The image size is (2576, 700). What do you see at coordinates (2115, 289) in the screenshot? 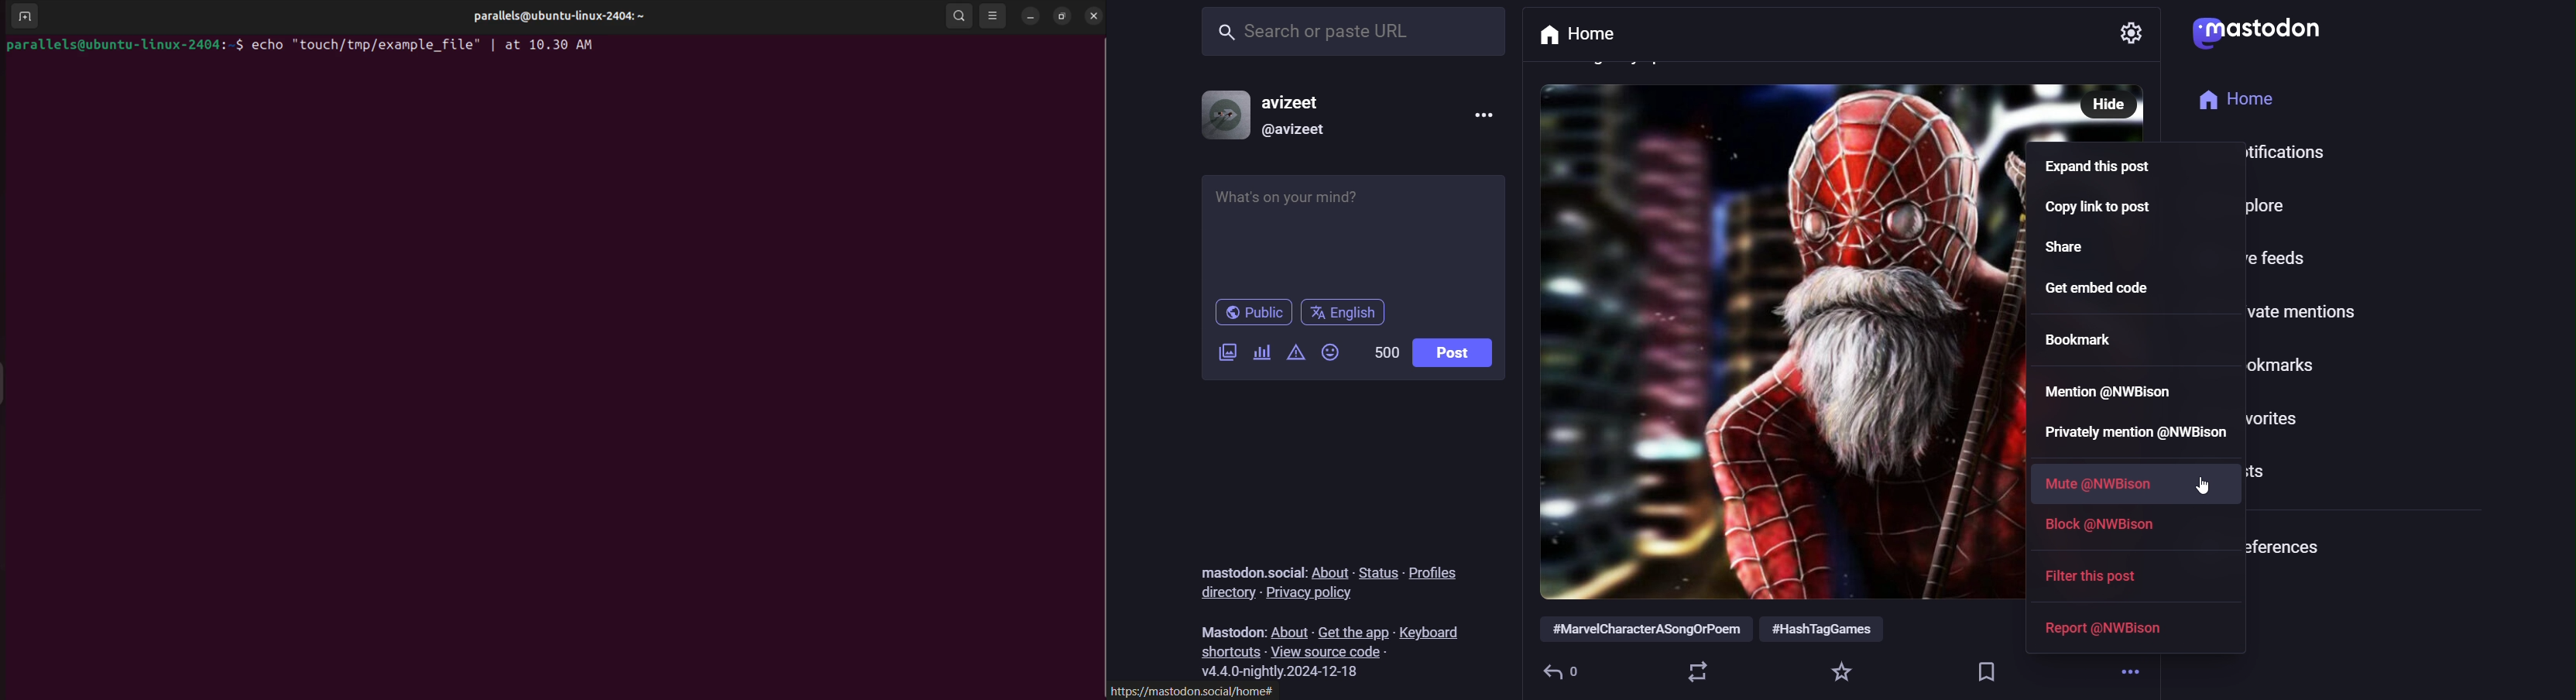
I see `get embed code` at bounding box center [2115, 289].